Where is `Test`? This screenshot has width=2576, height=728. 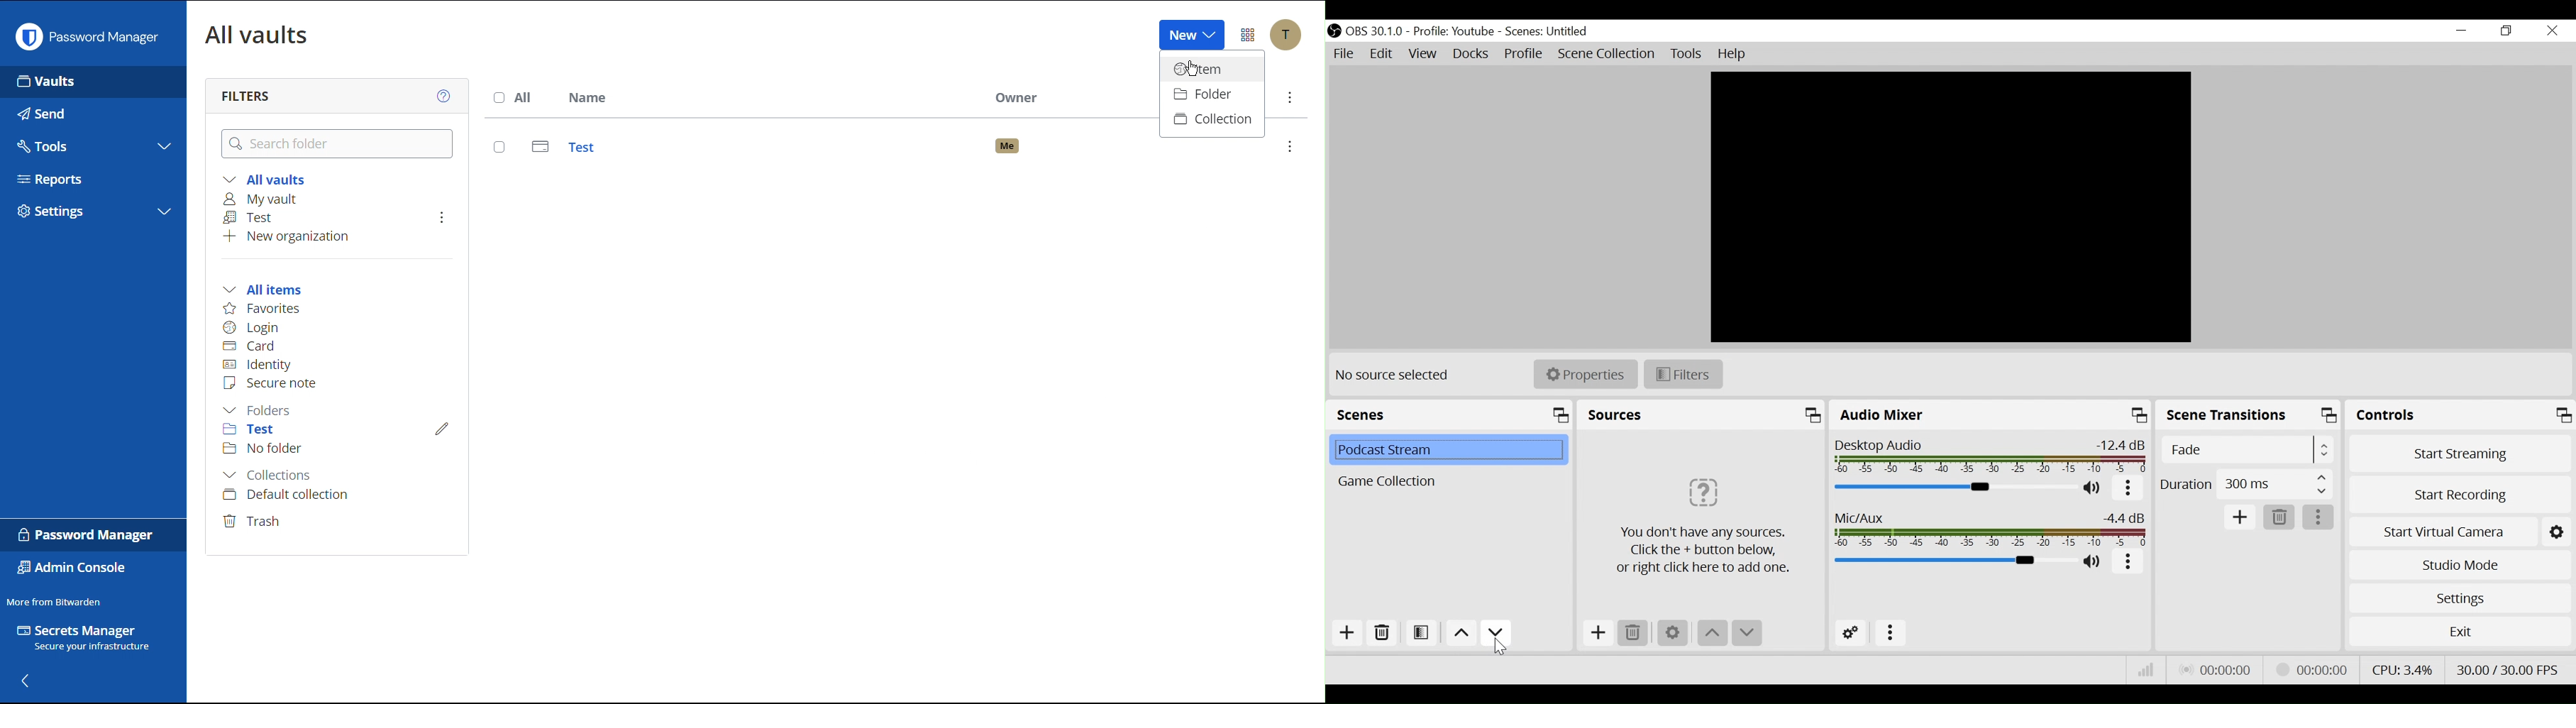 Test is located at coordinates (259, 431).